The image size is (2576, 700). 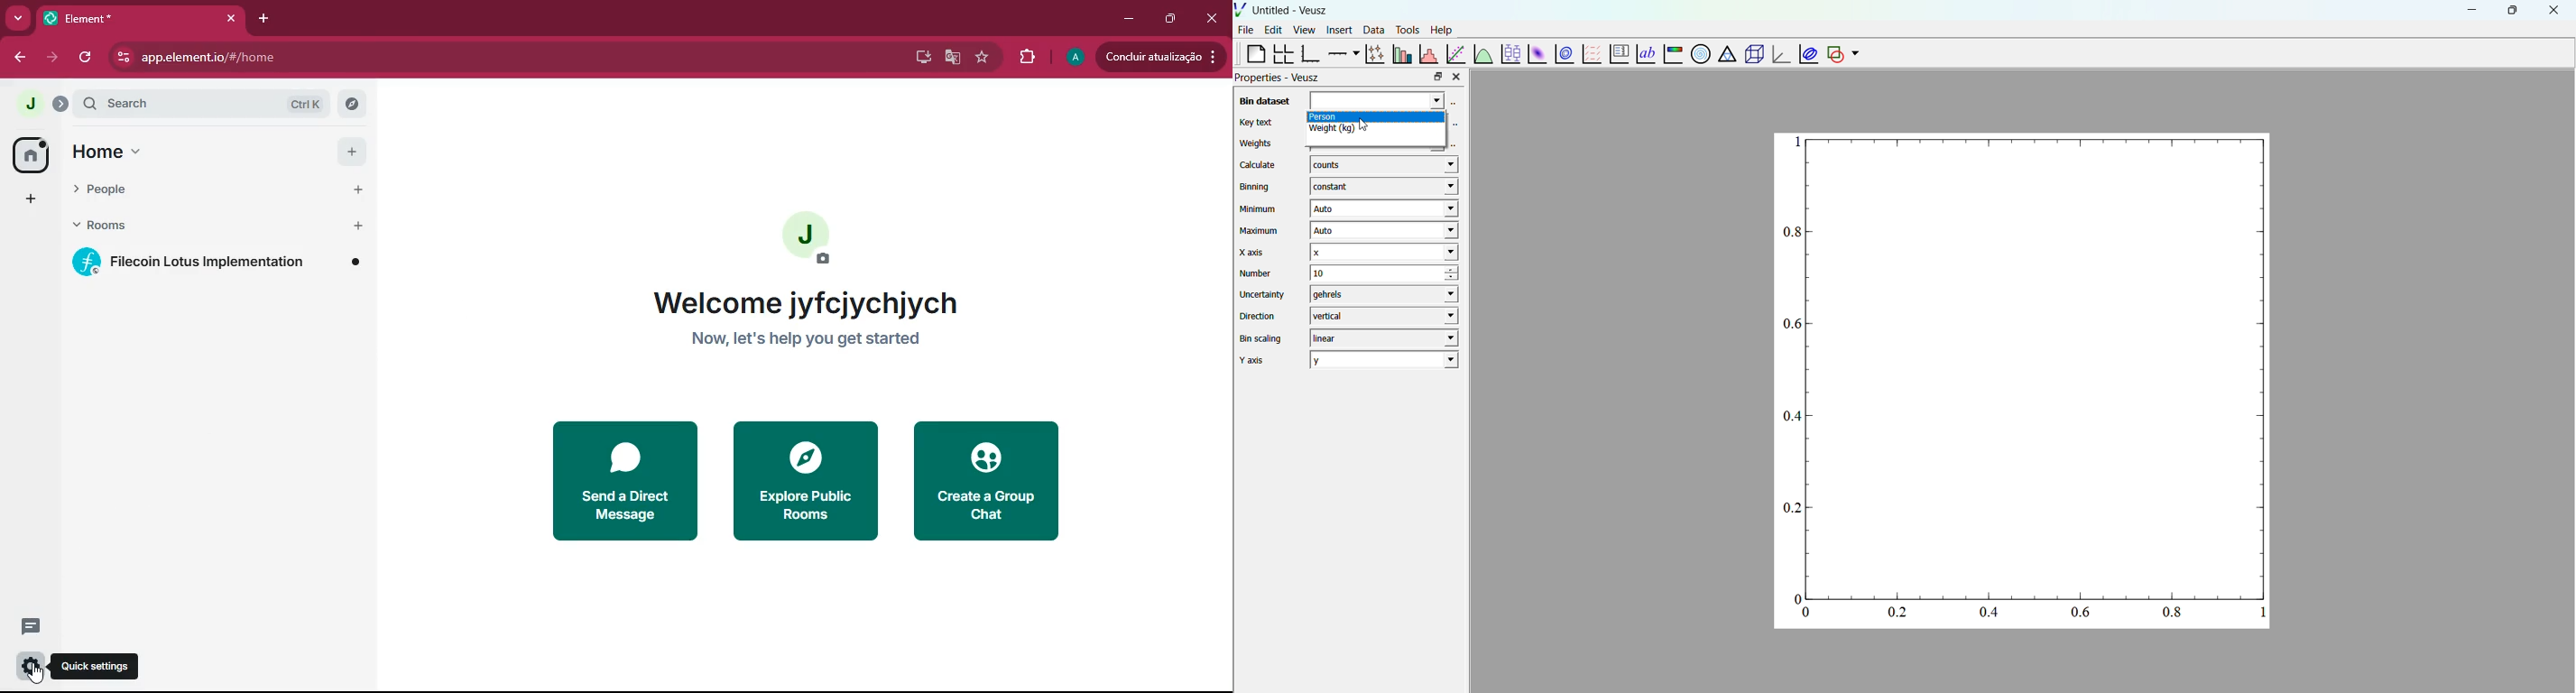 What do you see at coordinates (1383, 315) in the screenshot?
I see `vertical` at bounding box center [1383, 315].